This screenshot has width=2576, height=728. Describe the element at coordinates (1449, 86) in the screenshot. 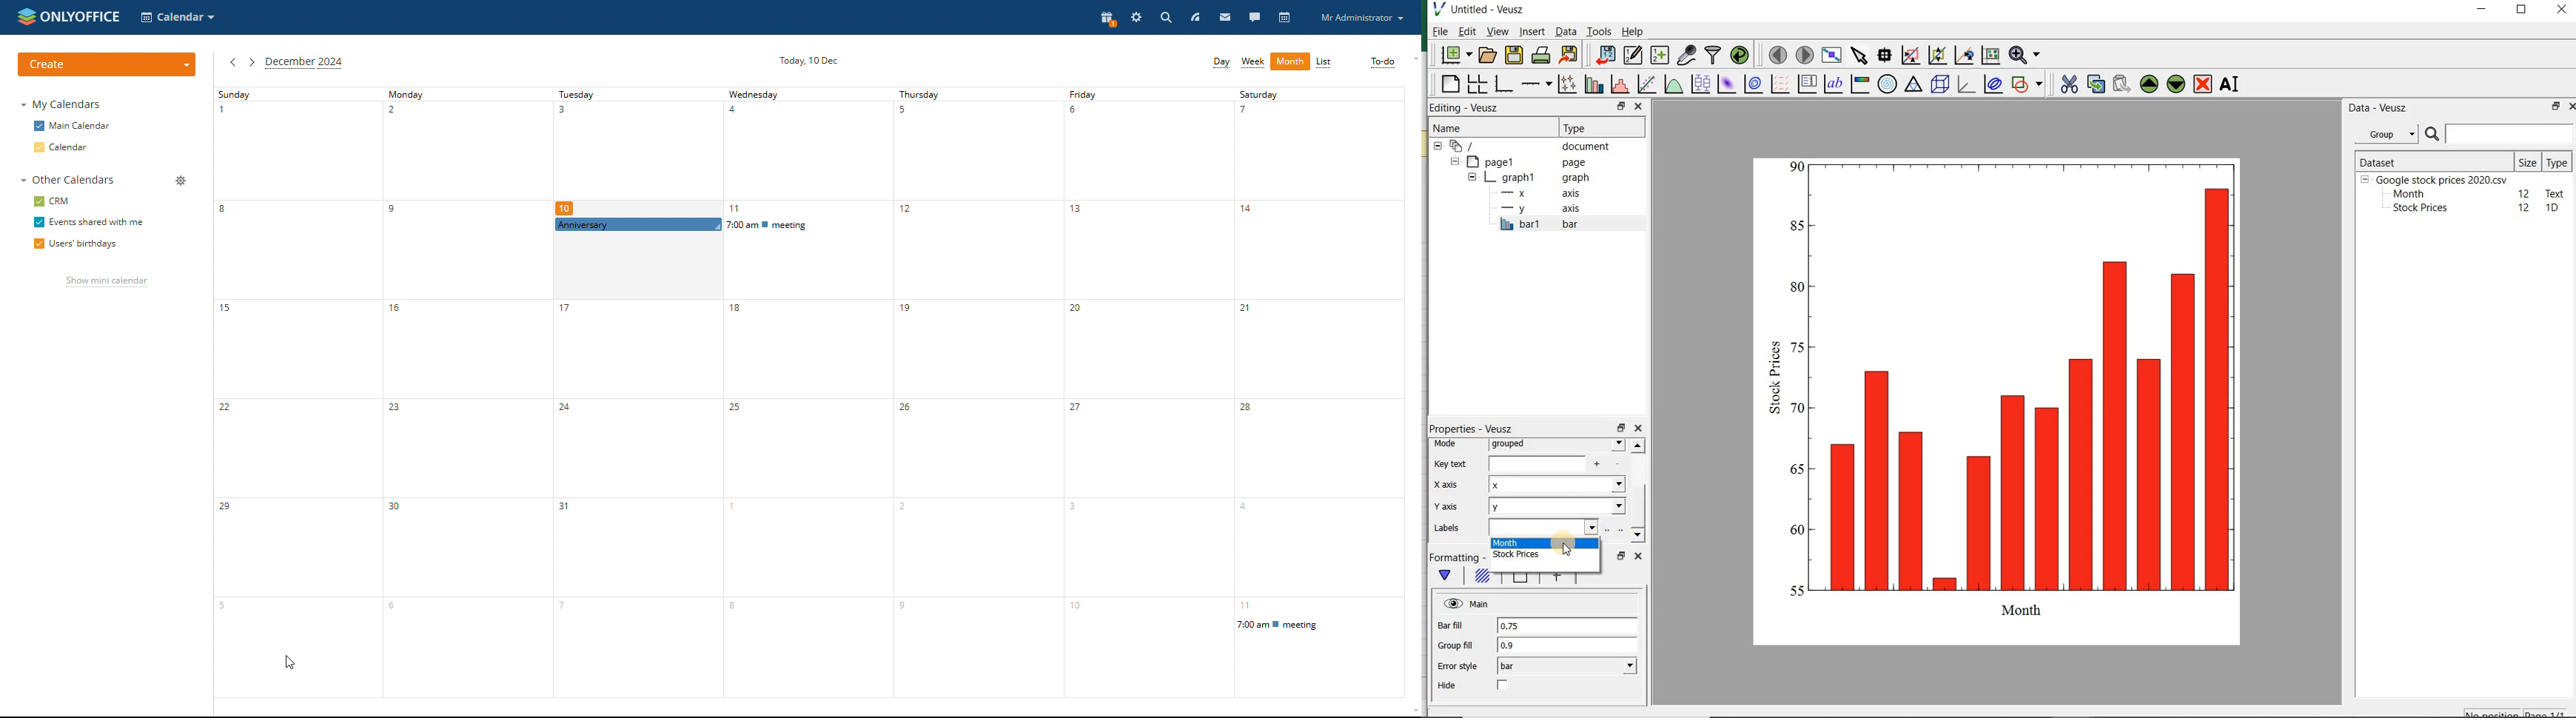

I see `blank page` at that location.